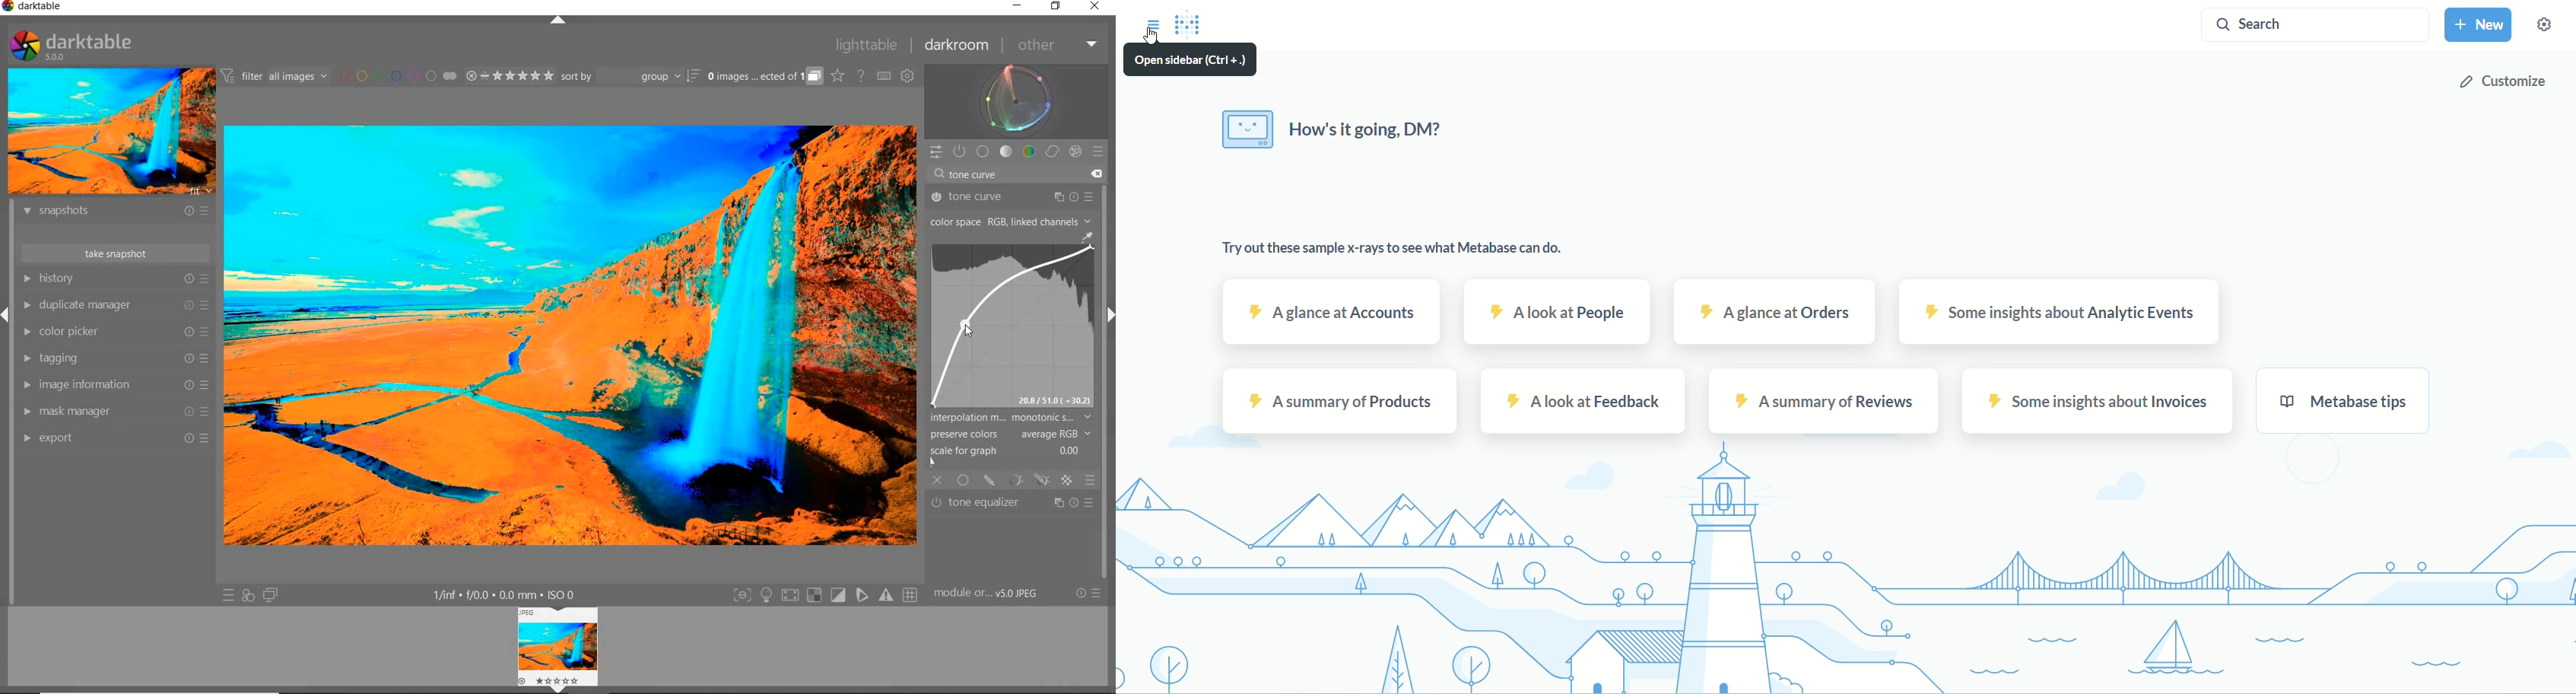 This screenshot has width=2576, height=700. What do you see at coordinates (114, 385) in the screenshot?
I see `image information` at bounding box center [114, 385].